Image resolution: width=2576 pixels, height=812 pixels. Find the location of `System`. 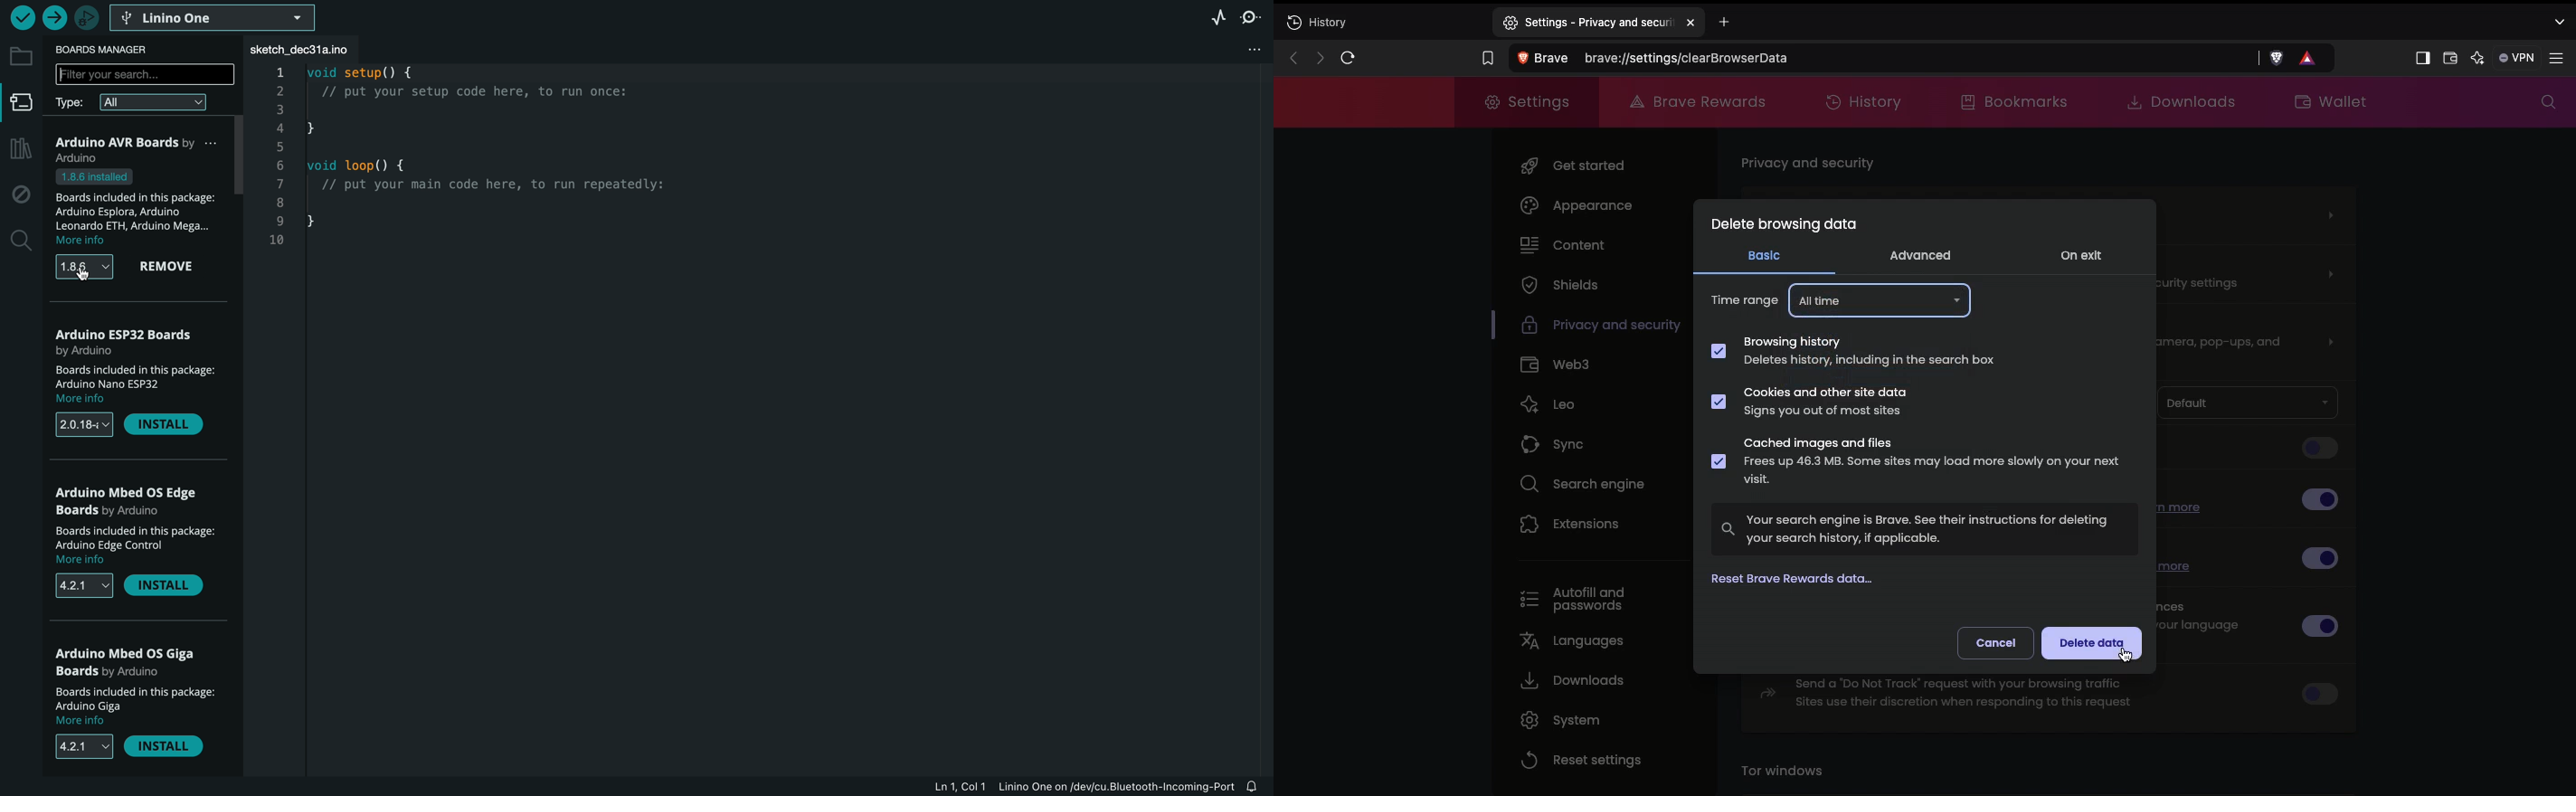

System is located at coordinates (1560, 720).